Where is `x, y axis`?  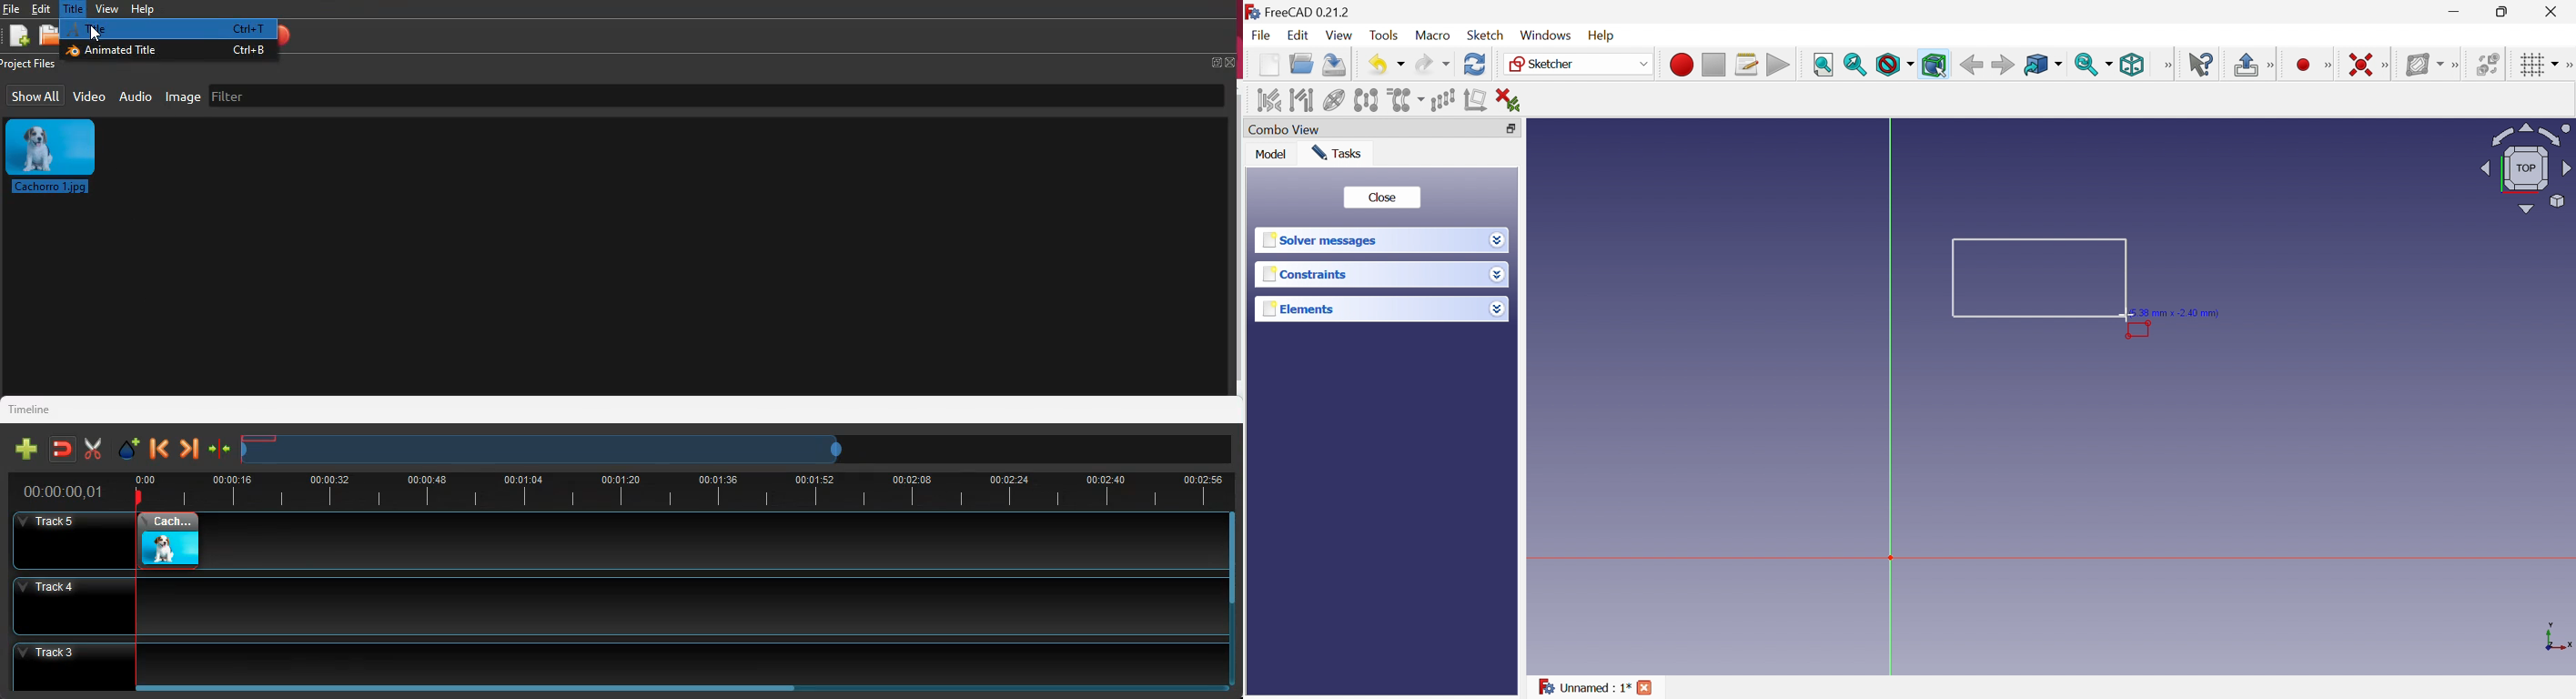 x, y axis is located at coordinates (2557, 636).